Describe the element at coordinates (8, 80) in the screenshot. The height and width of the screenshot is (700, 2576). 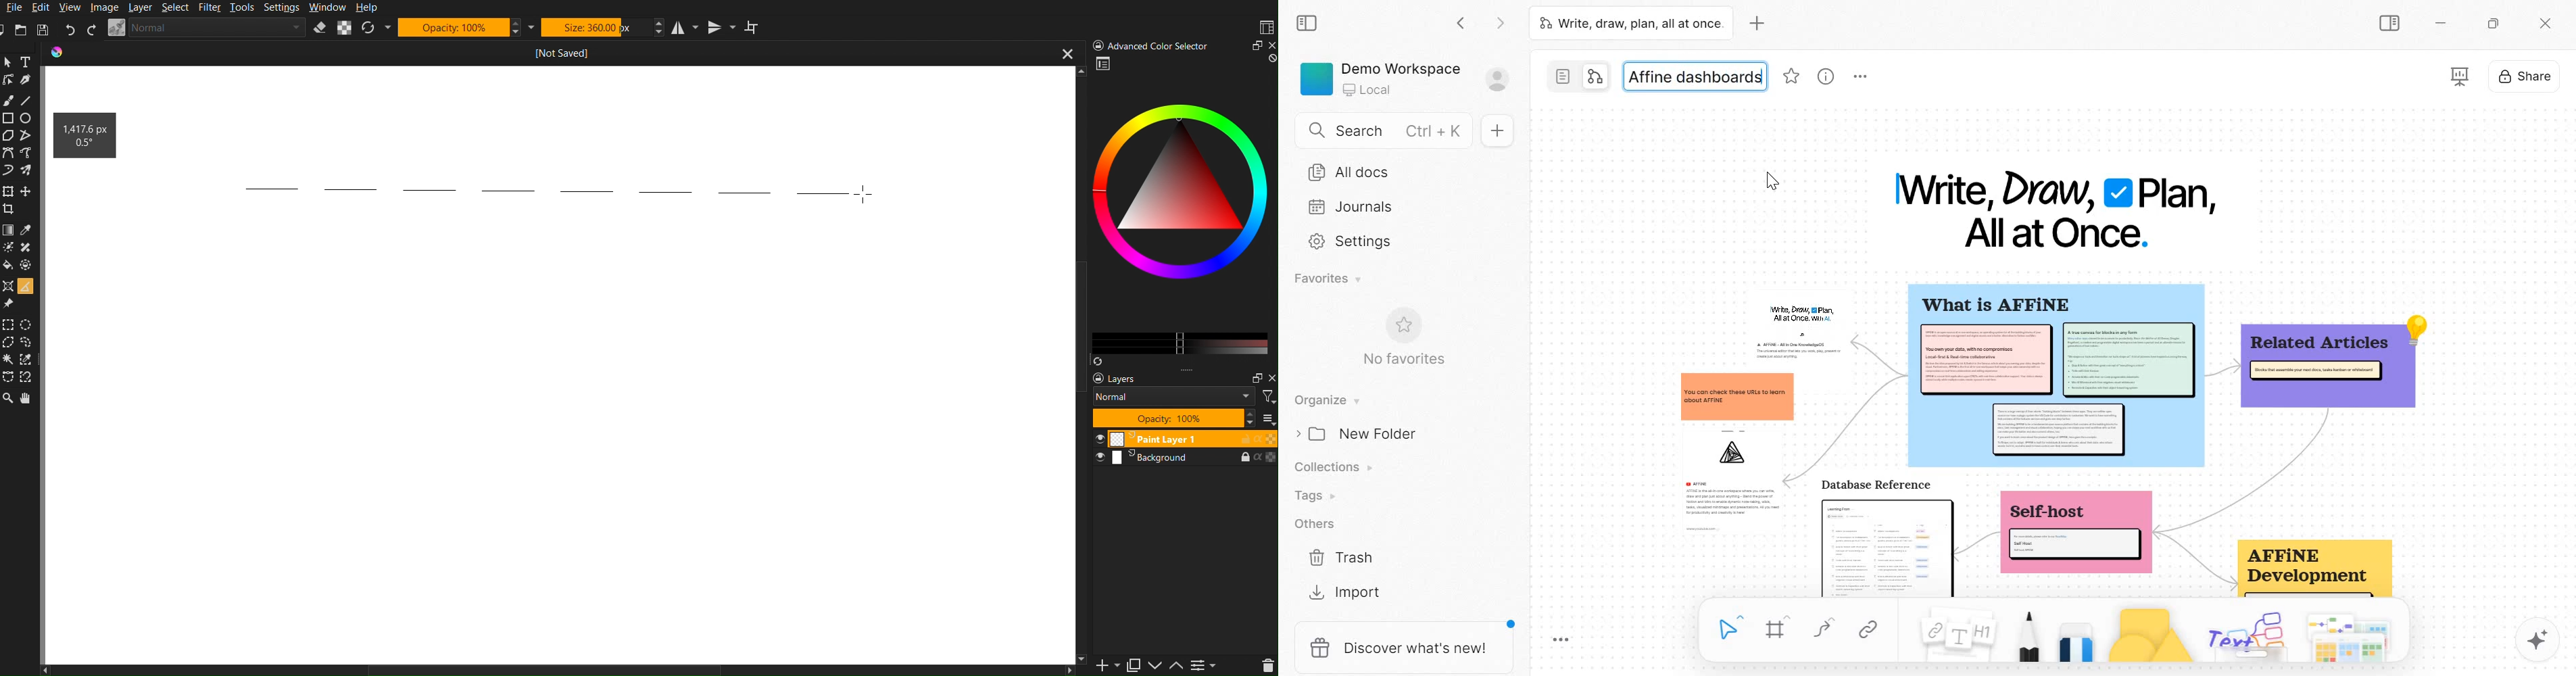
I see `Lineart Tool` at that location.